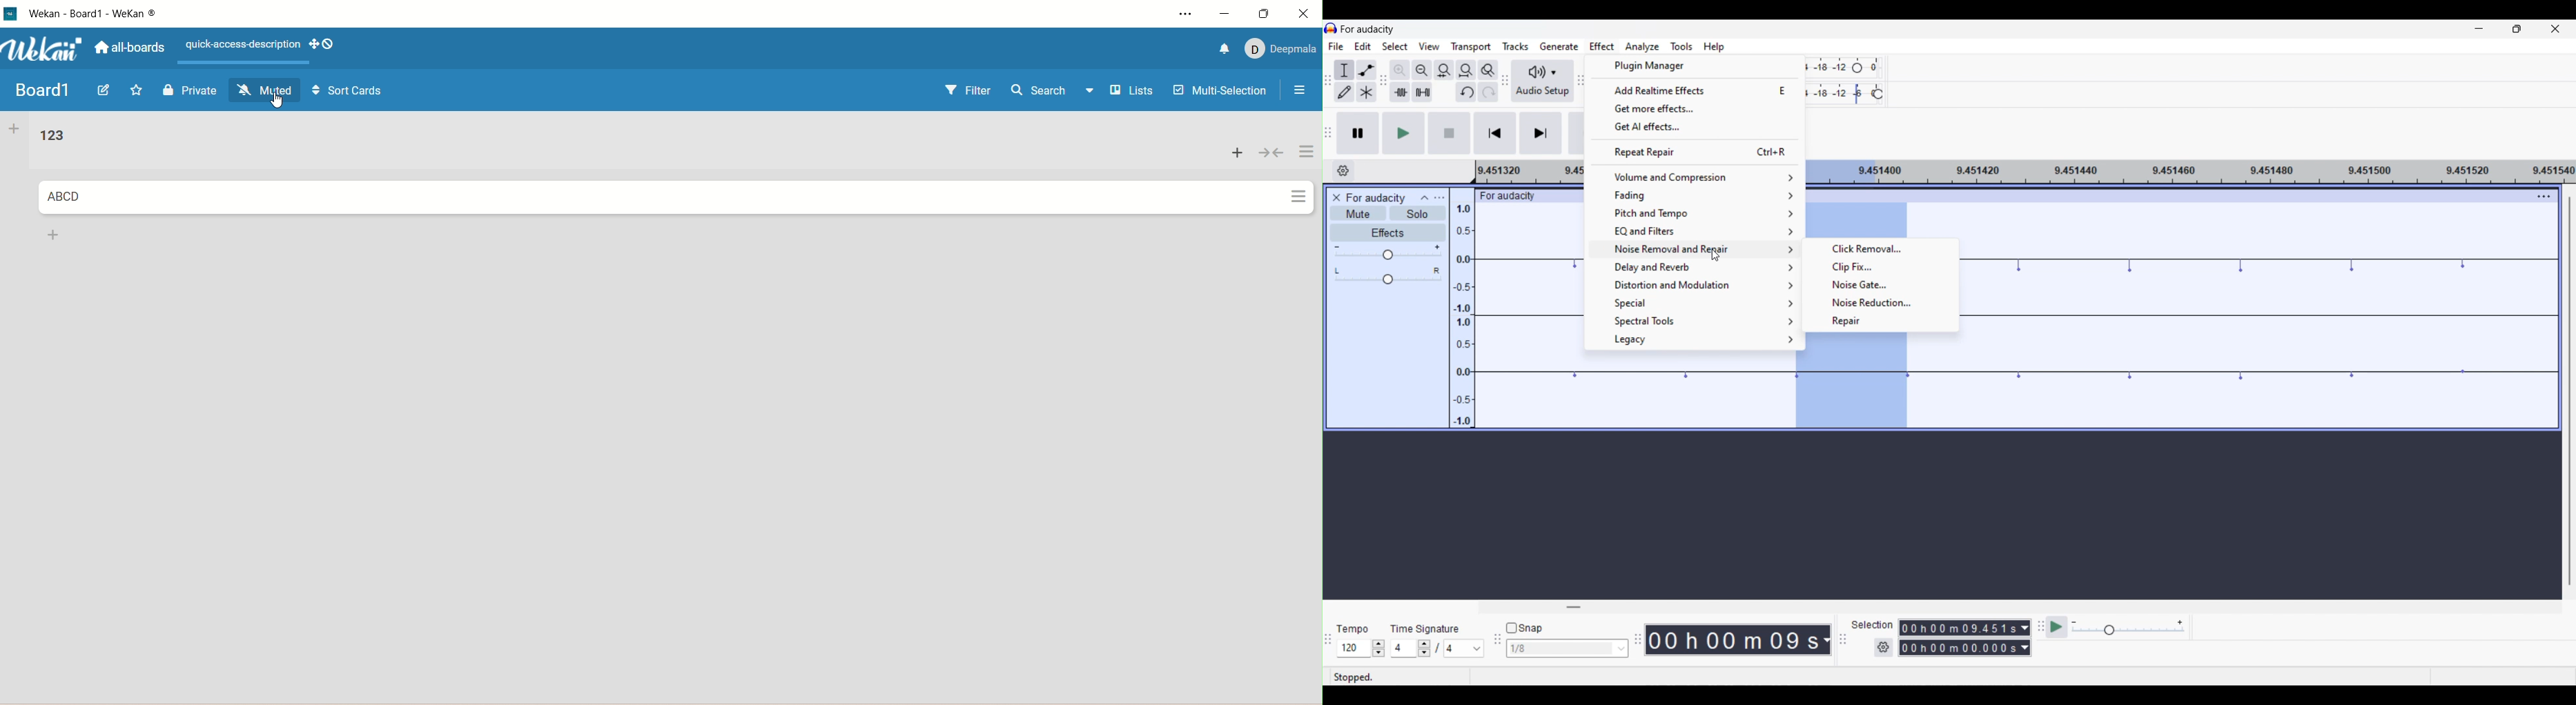 The height and width of the screenshot is (728, 2576). Describe the element at coordinates (106, 91) in the screenshot. I see `edit` at that location.